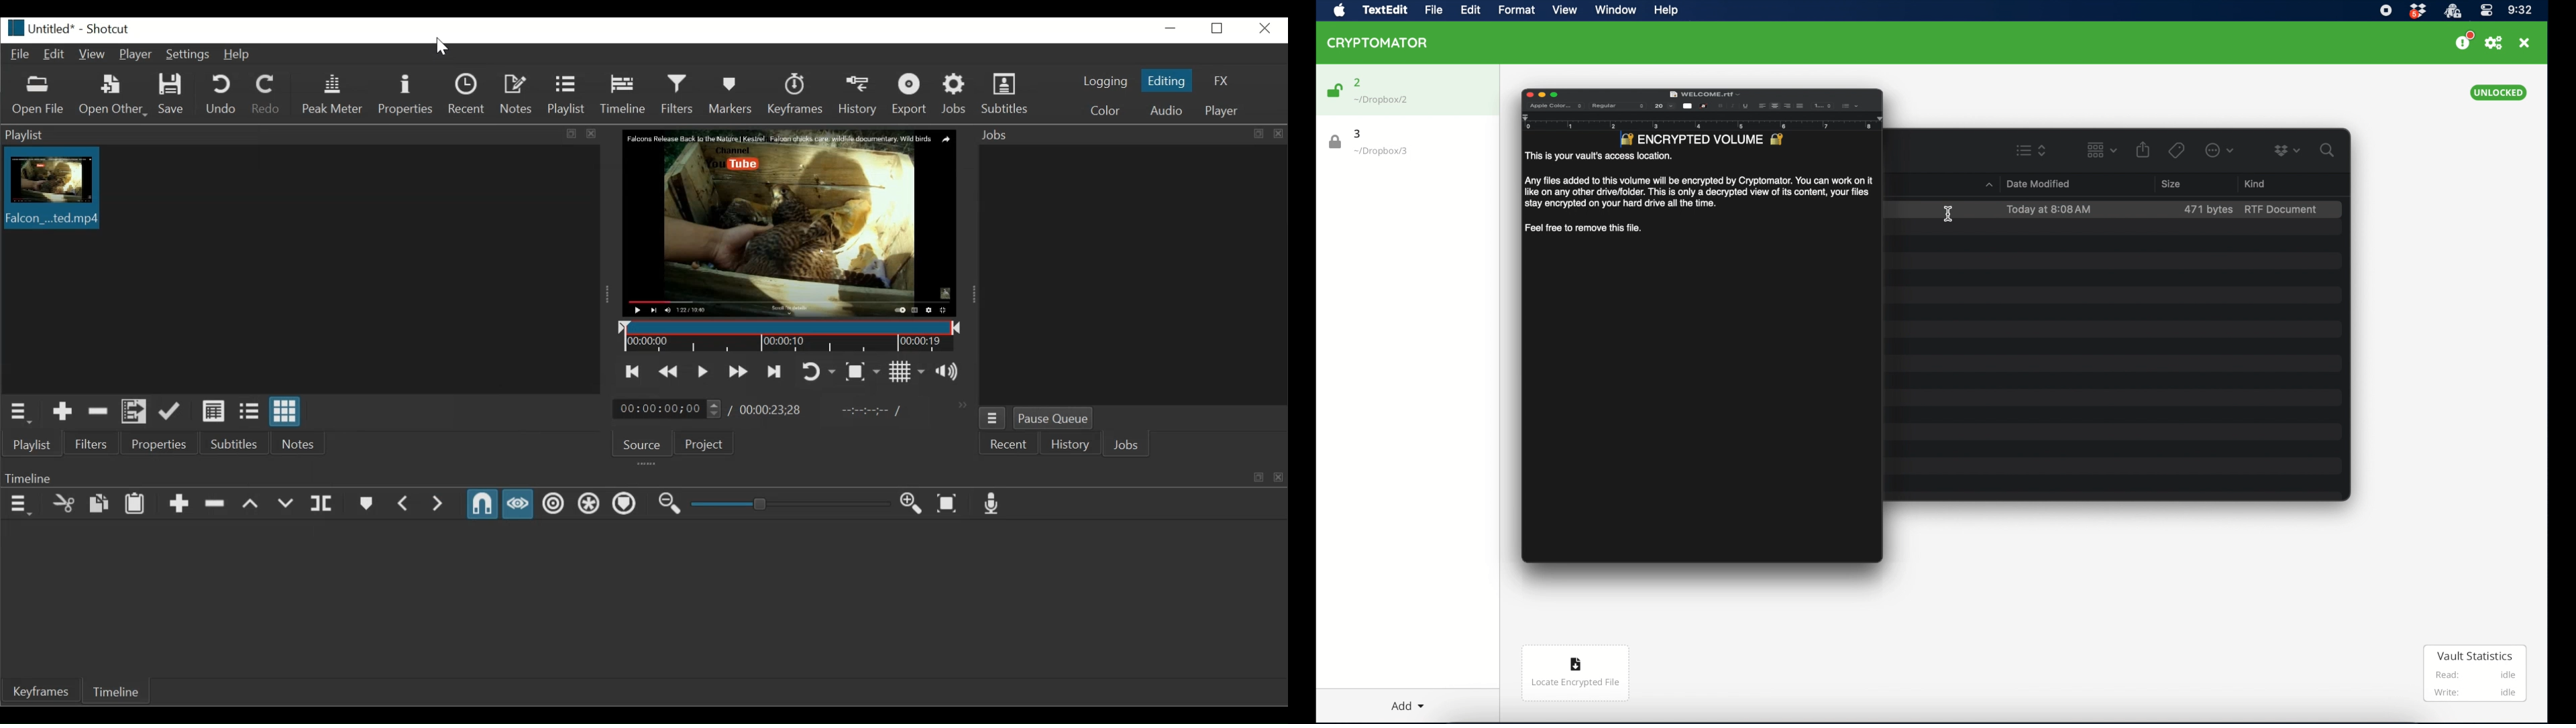  What do you see at coordinates (22, 54) in the screenshot?
I see `File` at bounding box center [22, 54].